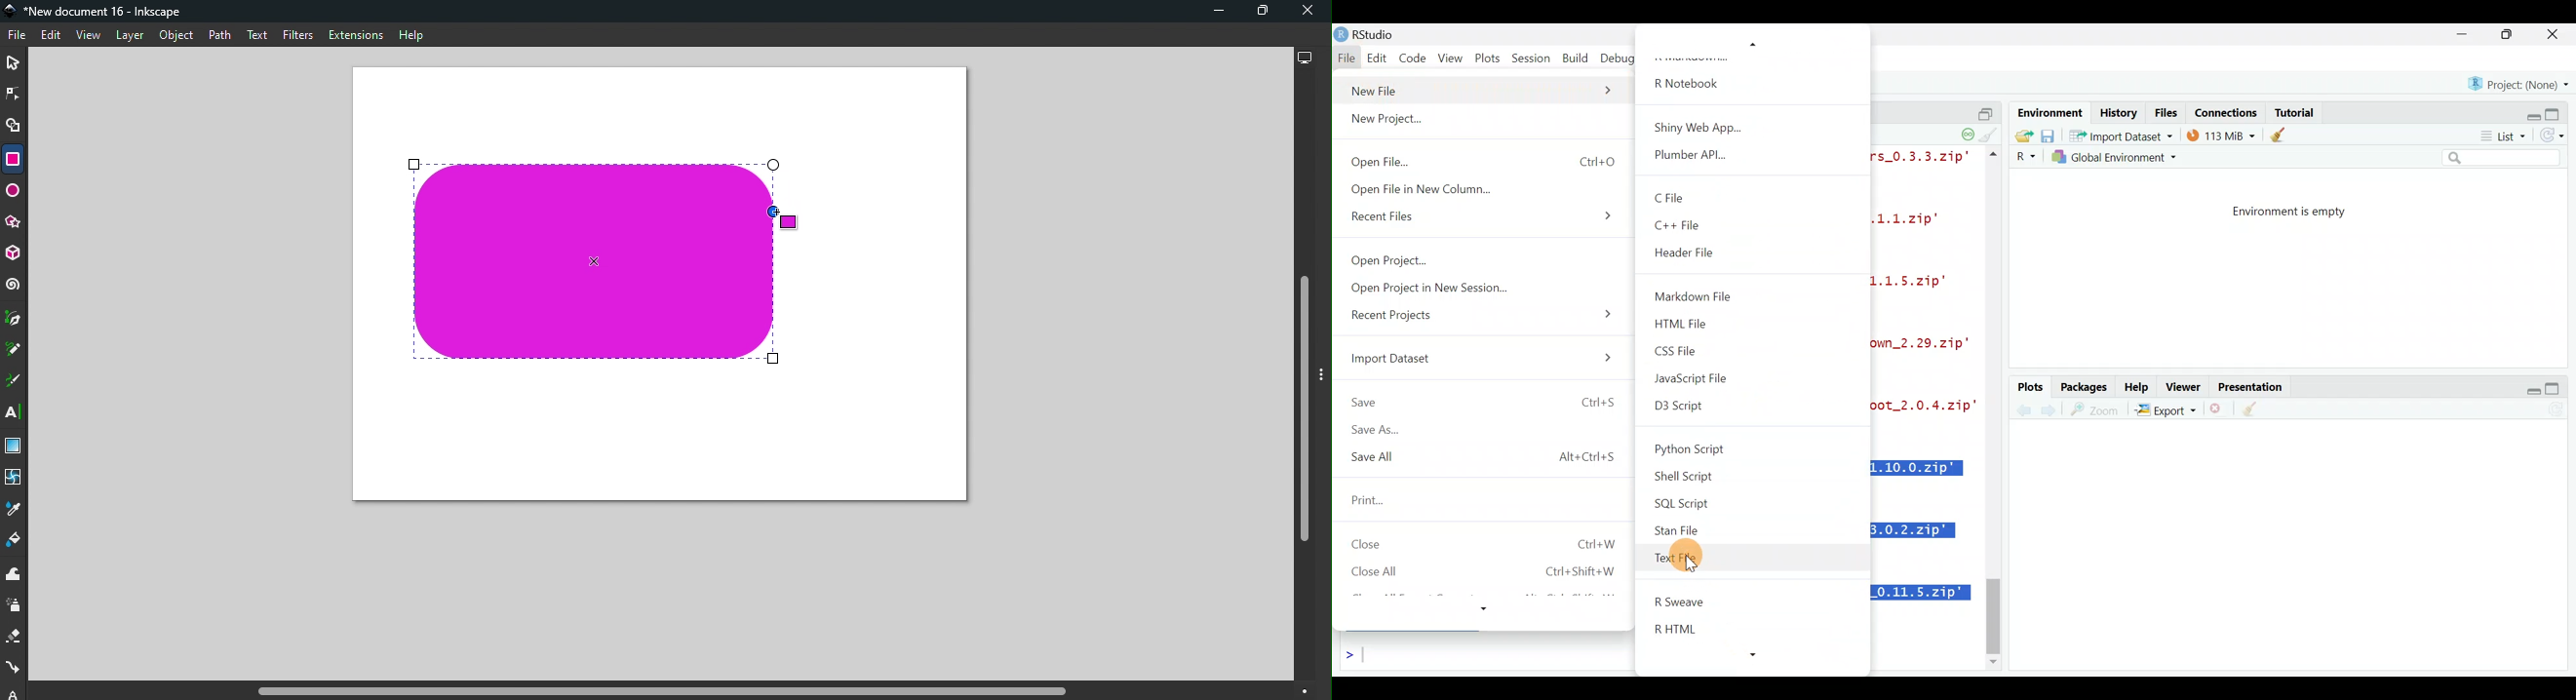 Image resolution: width=2576 pixels, height=700 pixels. What do you see at coordinates (1576, 58) in the screenshot?
I see `Build` at bounding box center [1576, 58].